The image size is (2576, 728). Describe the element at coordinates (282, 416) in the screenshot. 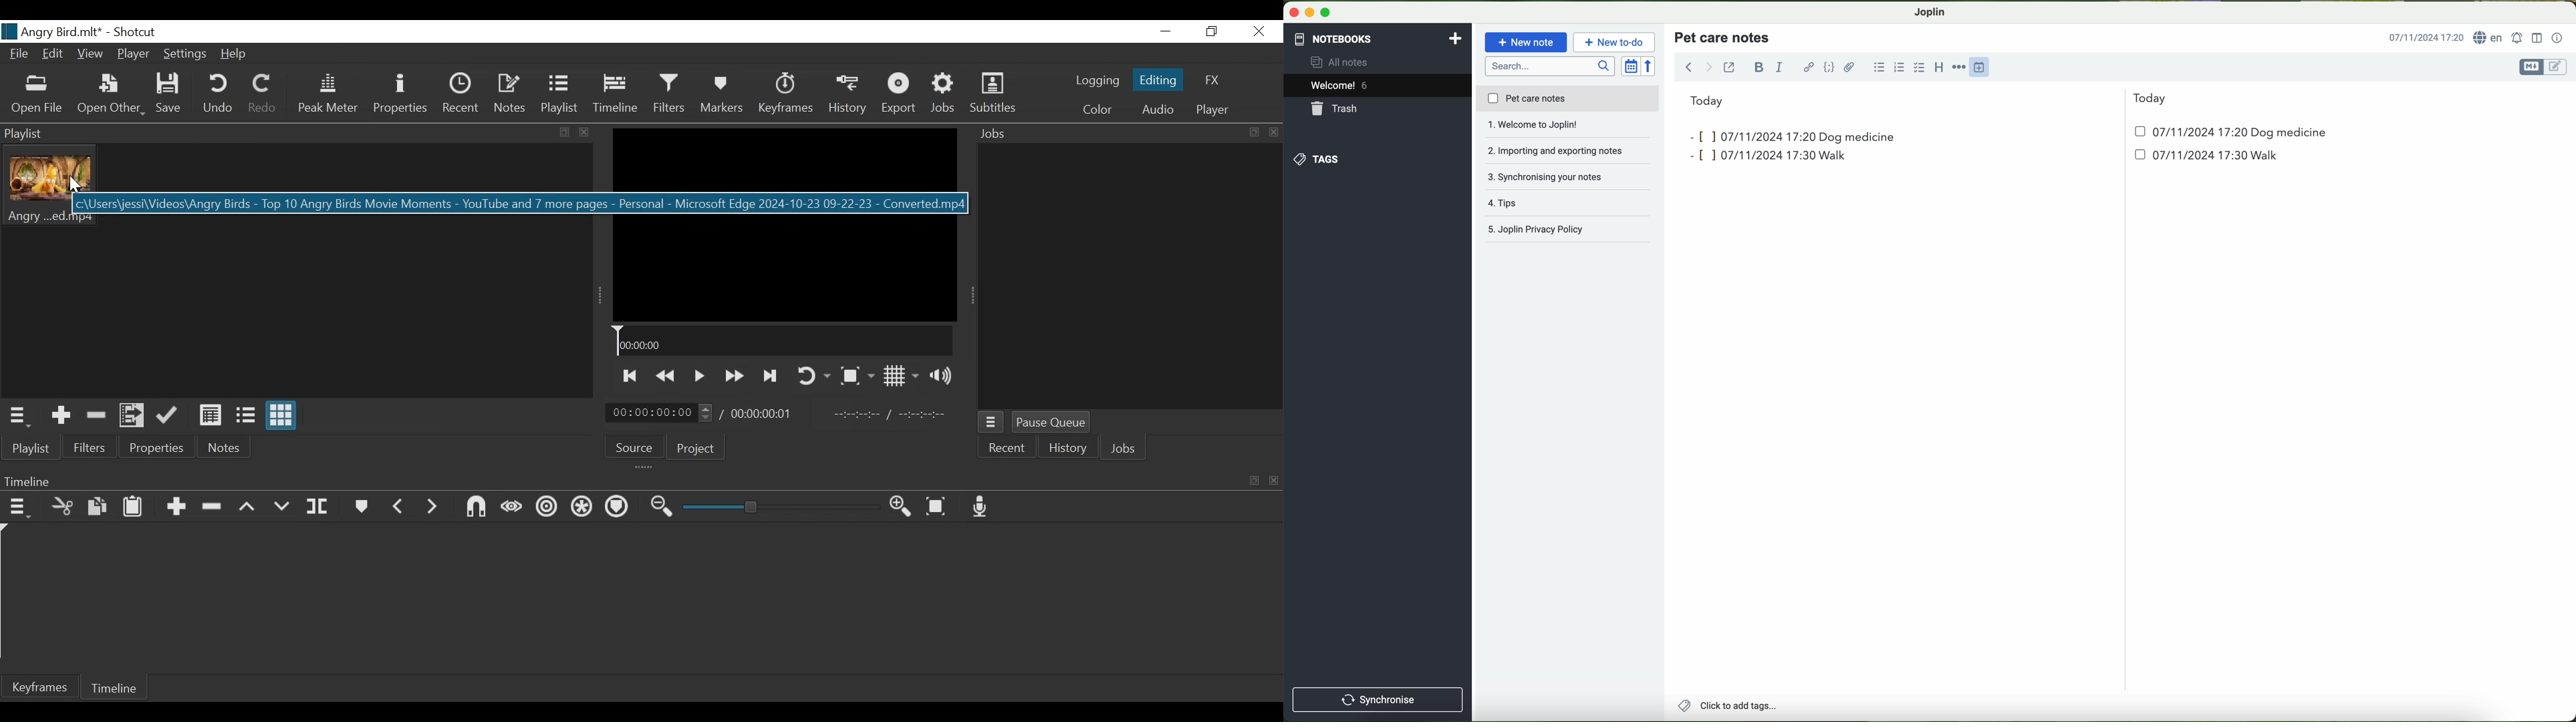

I see `View as icons` at that location.